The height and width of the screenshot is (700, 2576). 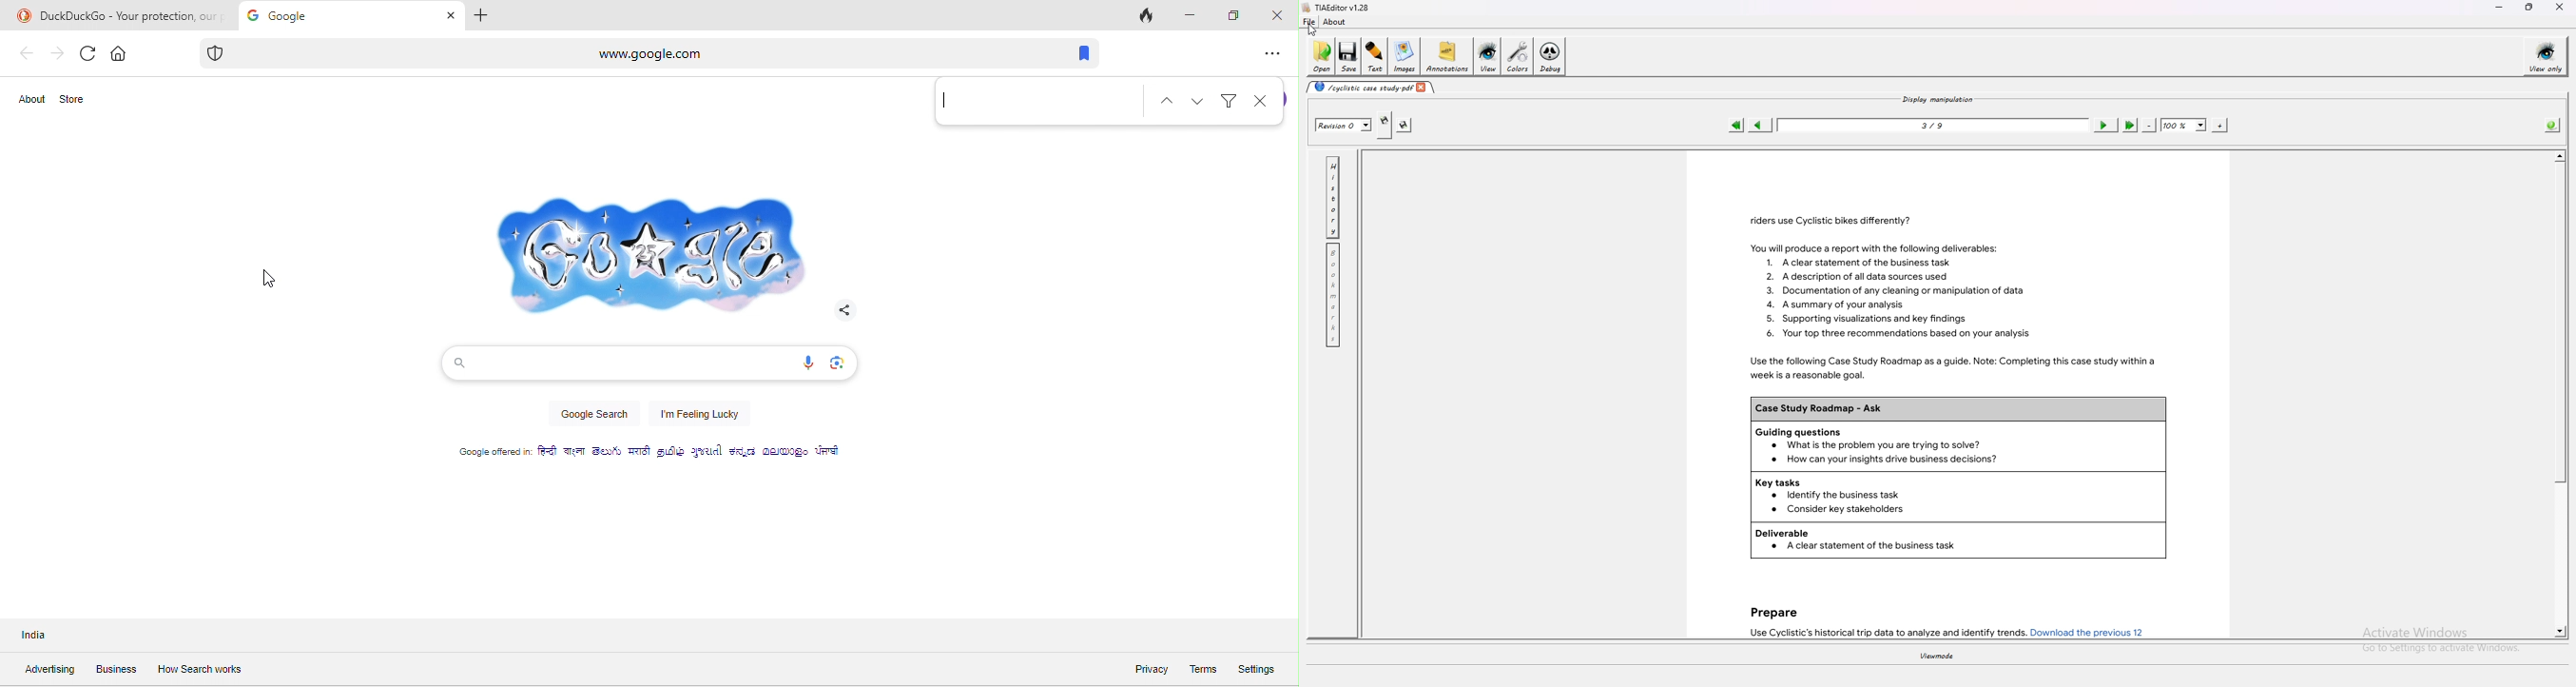 What do you see at coordinates (41, 636) in the screenshot?
I see `India` at bounding box center [41, 636].